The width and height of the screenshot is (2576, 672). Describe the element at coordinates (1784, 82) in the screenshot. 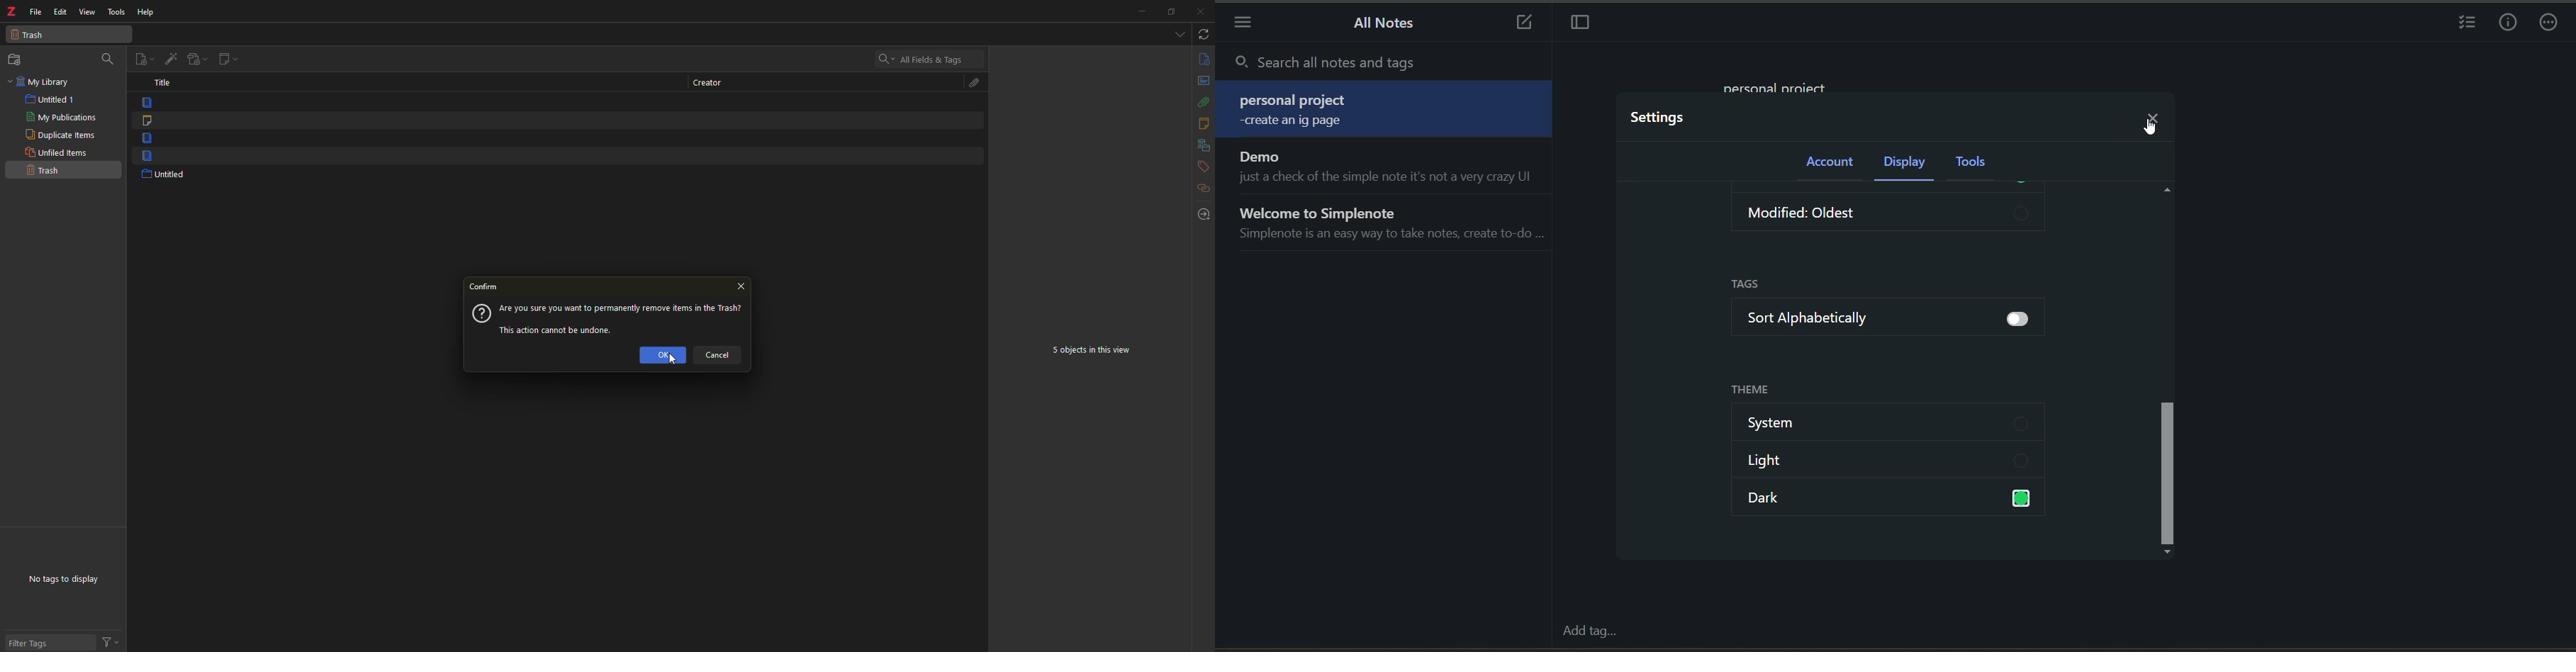

I see `data in current notes` at that location.